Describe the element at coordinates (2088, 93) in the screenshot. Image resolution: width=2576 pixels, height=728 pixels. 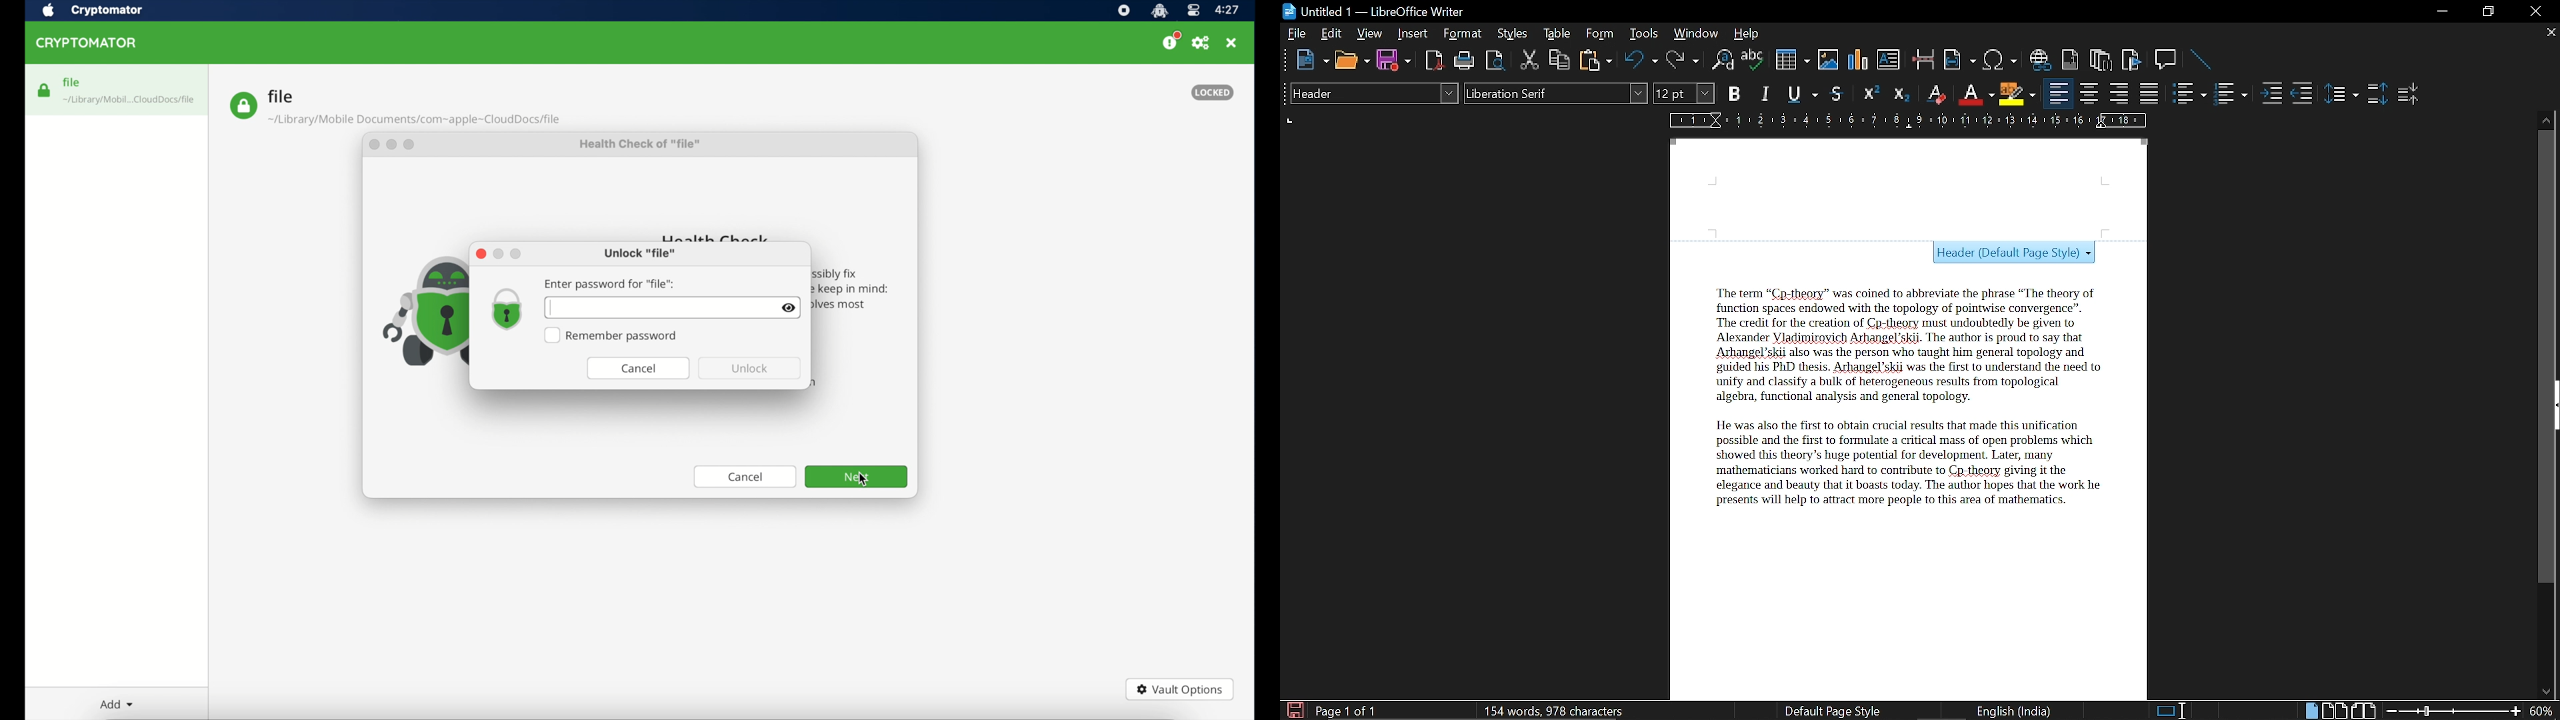
I see `Center` at that location.